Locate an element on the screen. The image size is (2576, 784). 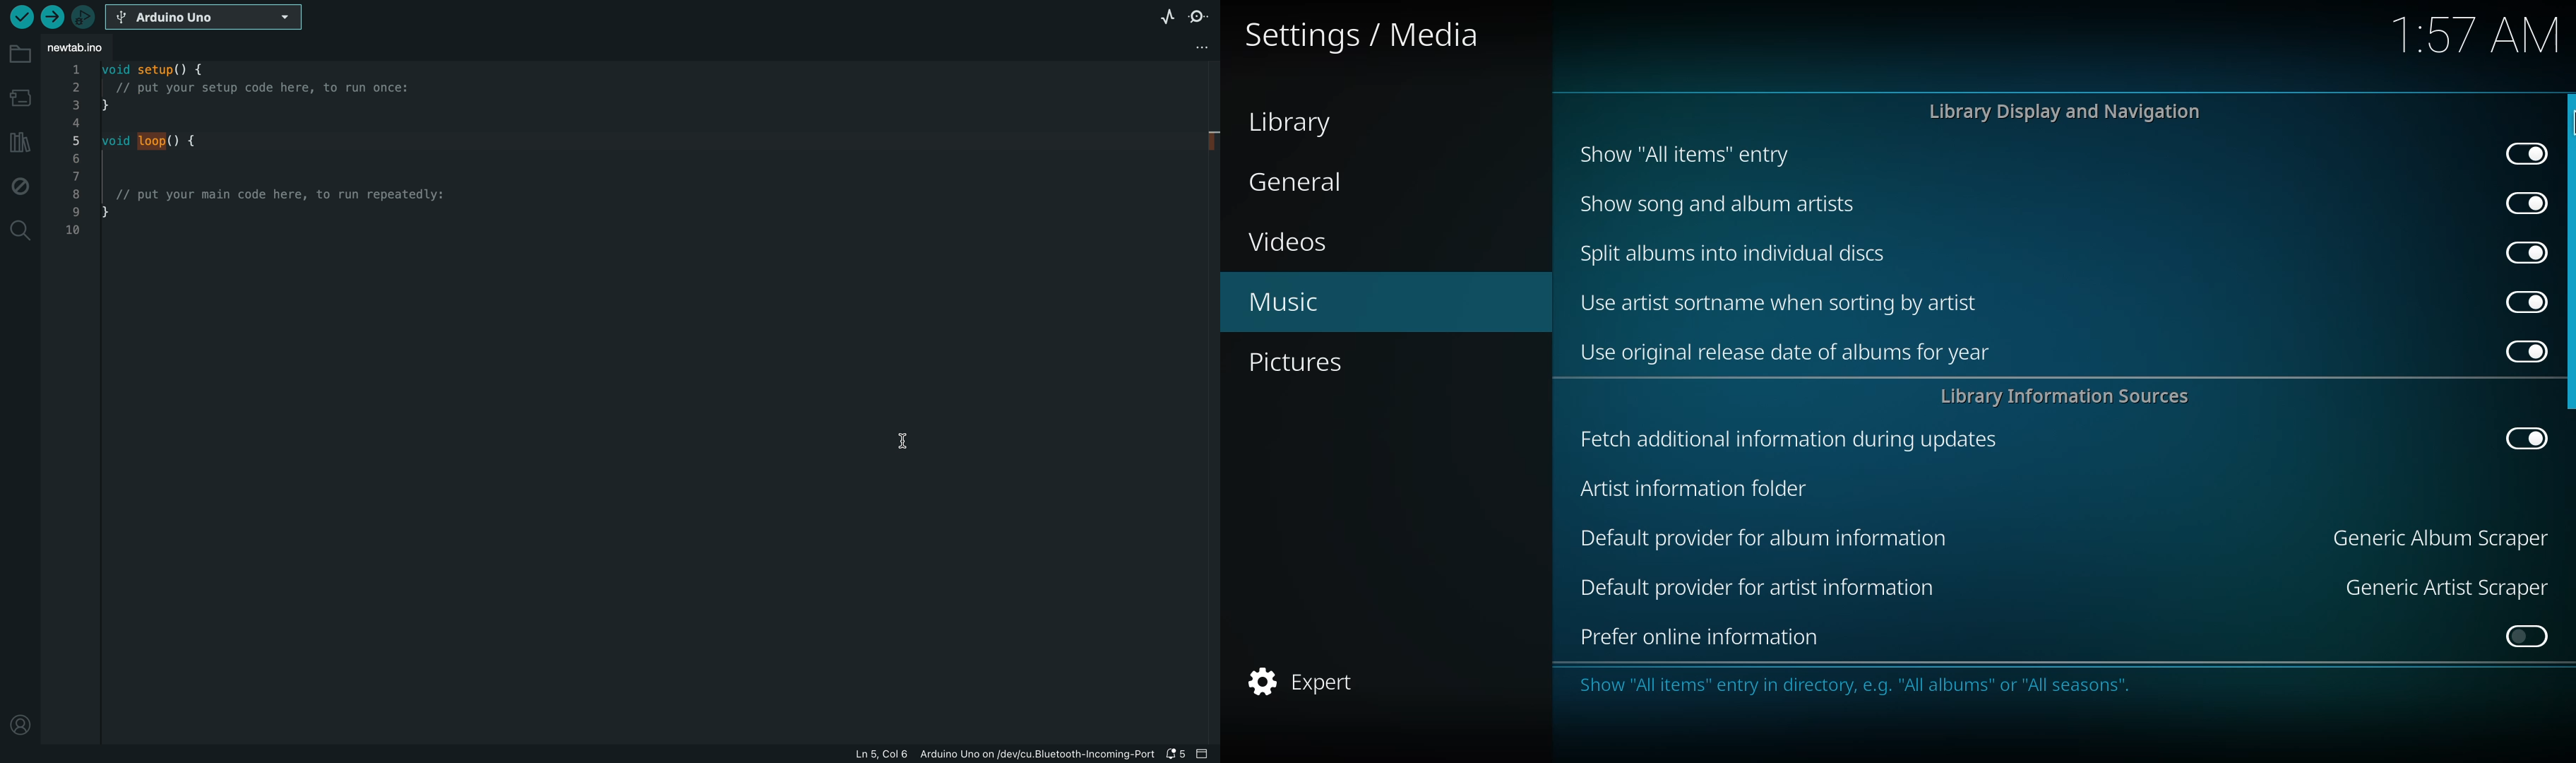
show song and album artists is located at coordinates (1718, 203).